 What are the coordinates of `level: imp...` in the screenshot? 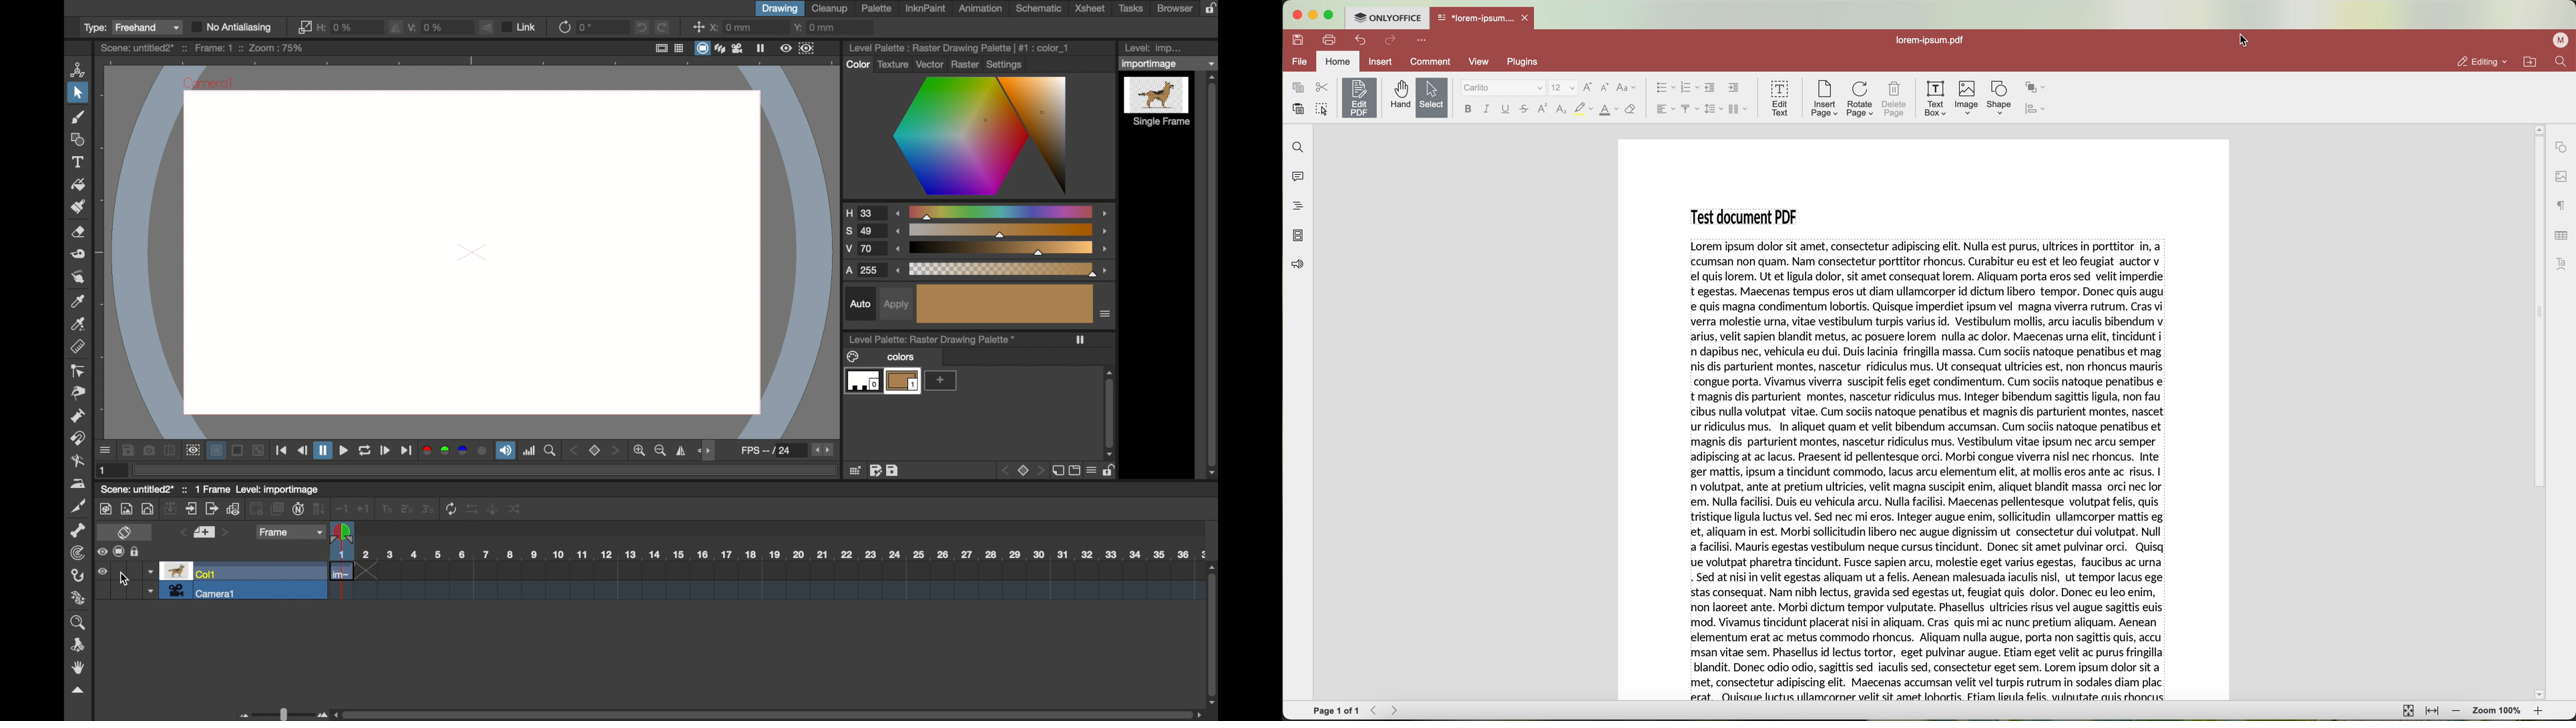 It's located at (1154, 48).